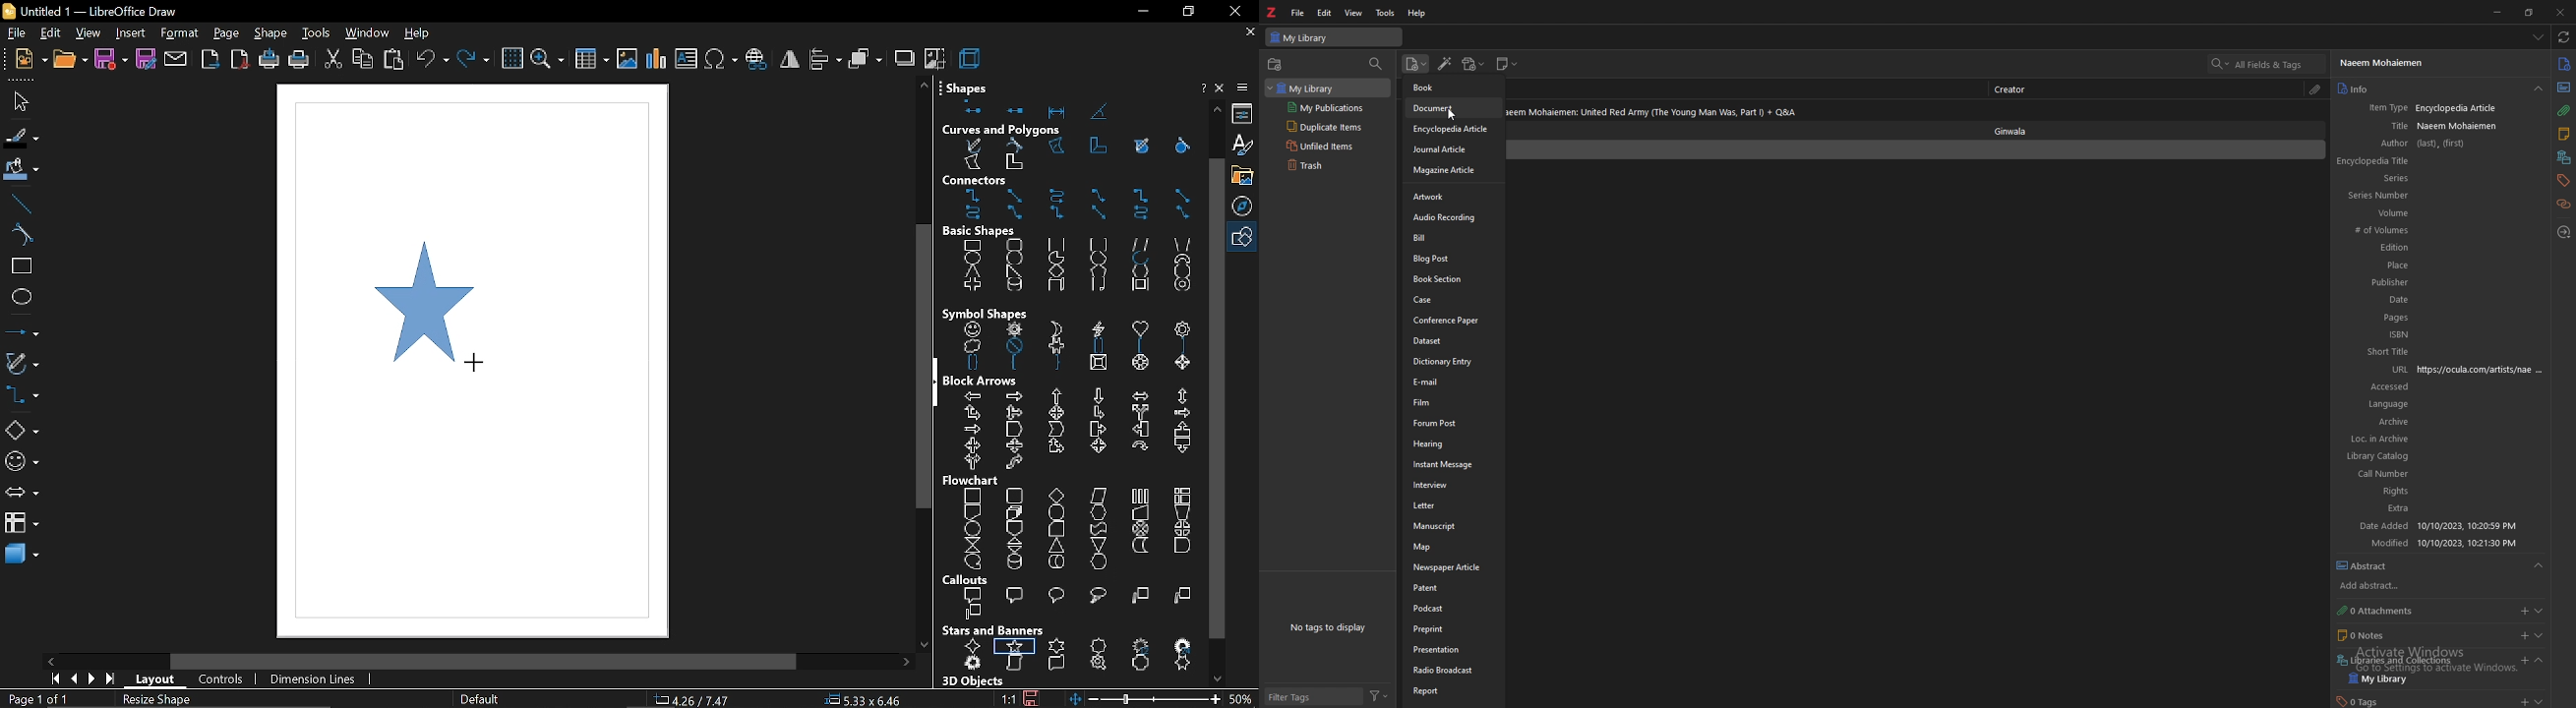  I want to click on view, so click(1354, 12).